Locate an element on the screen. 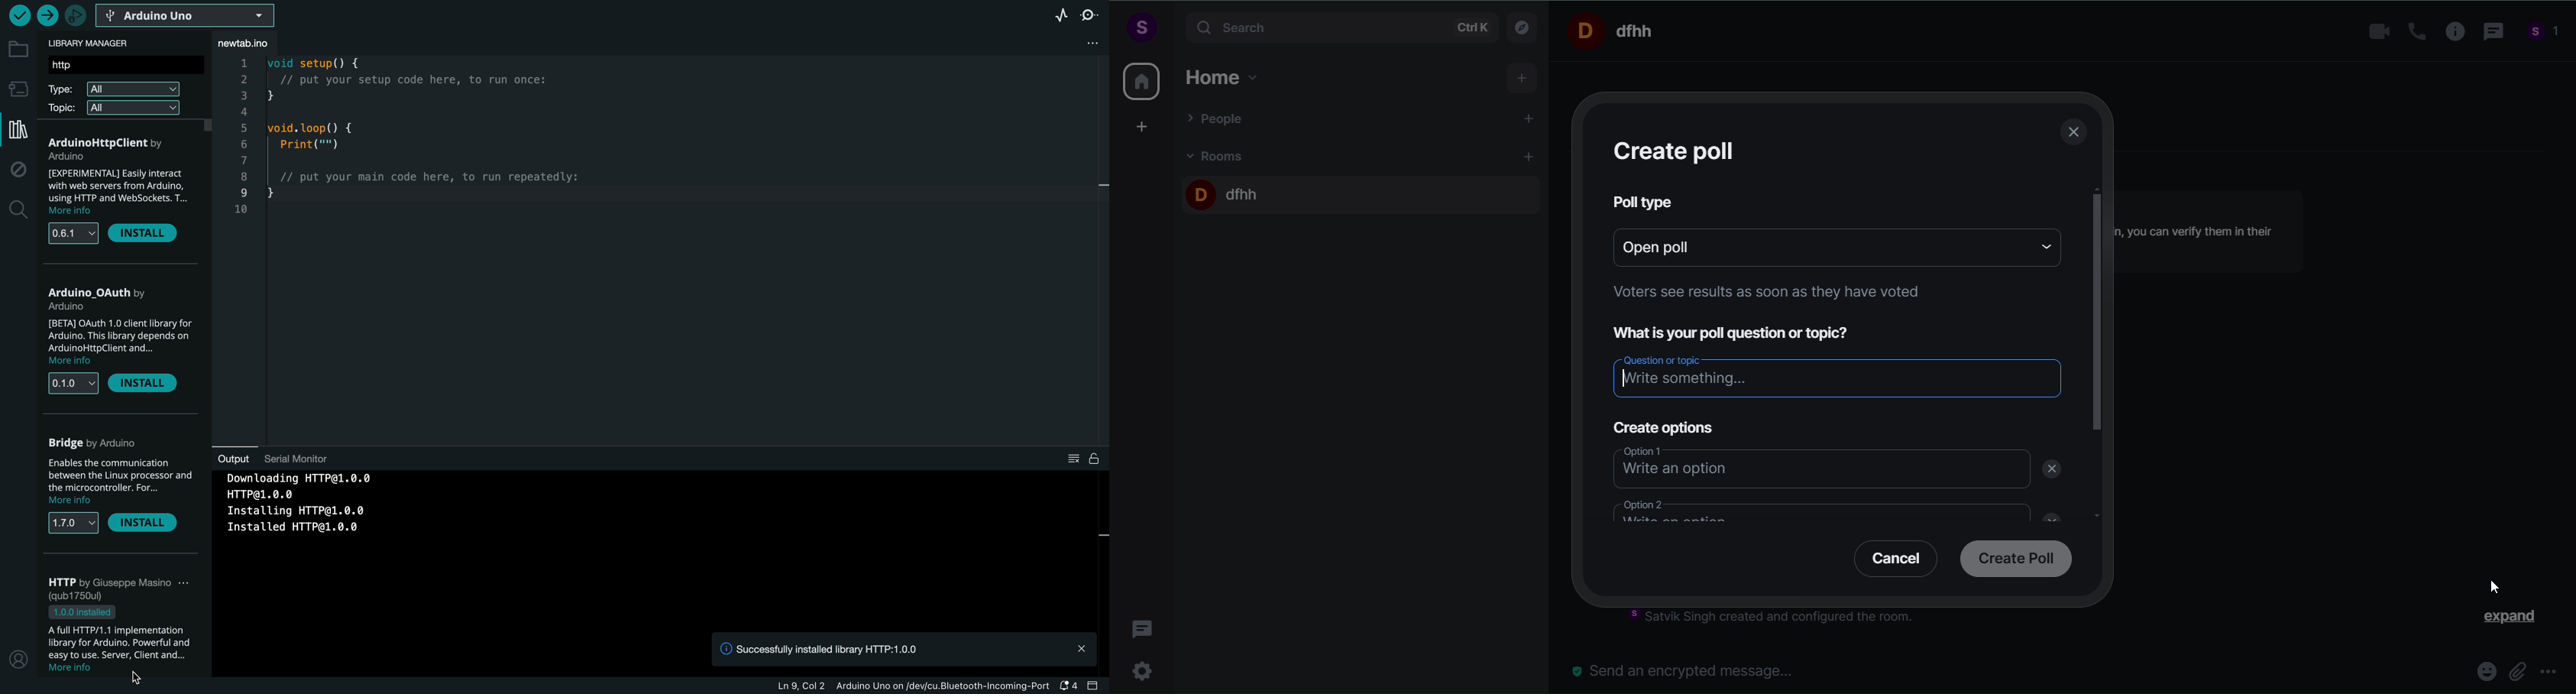 The height and width of the screenshot is (700, 2576). versions is located at coordinates (74, 525).